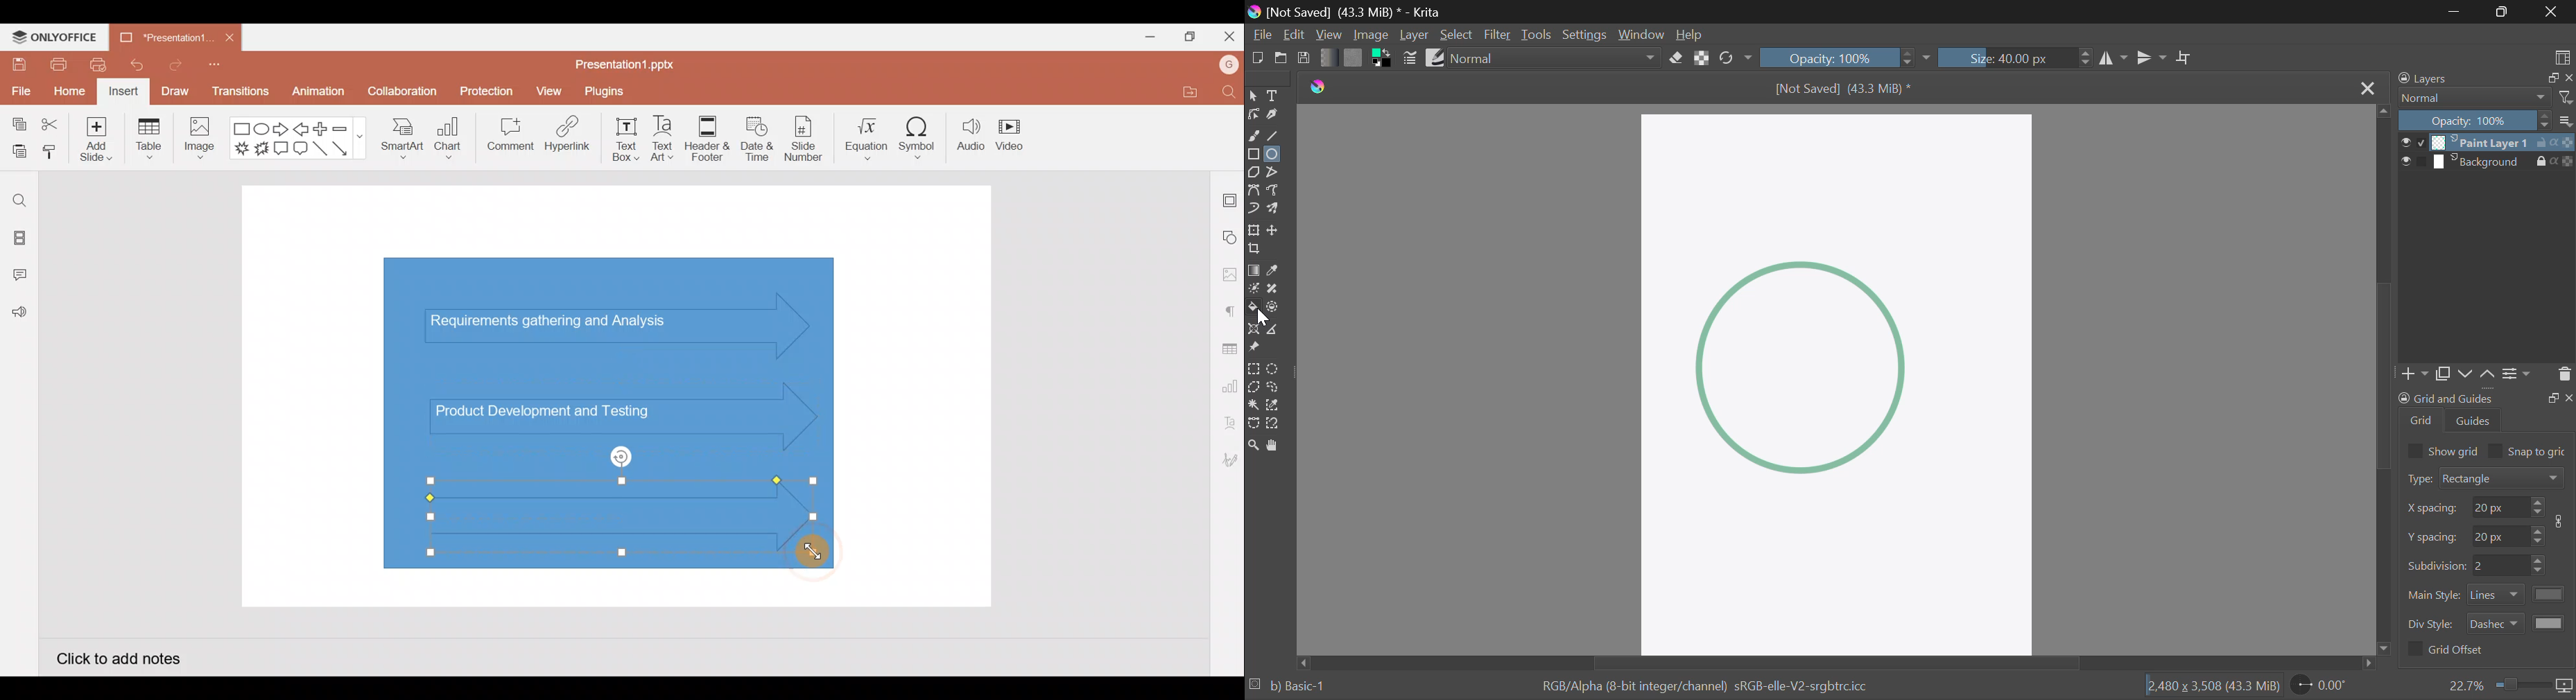 The image size is (2576, 700). I want to click on Draw, so click(174, 91).